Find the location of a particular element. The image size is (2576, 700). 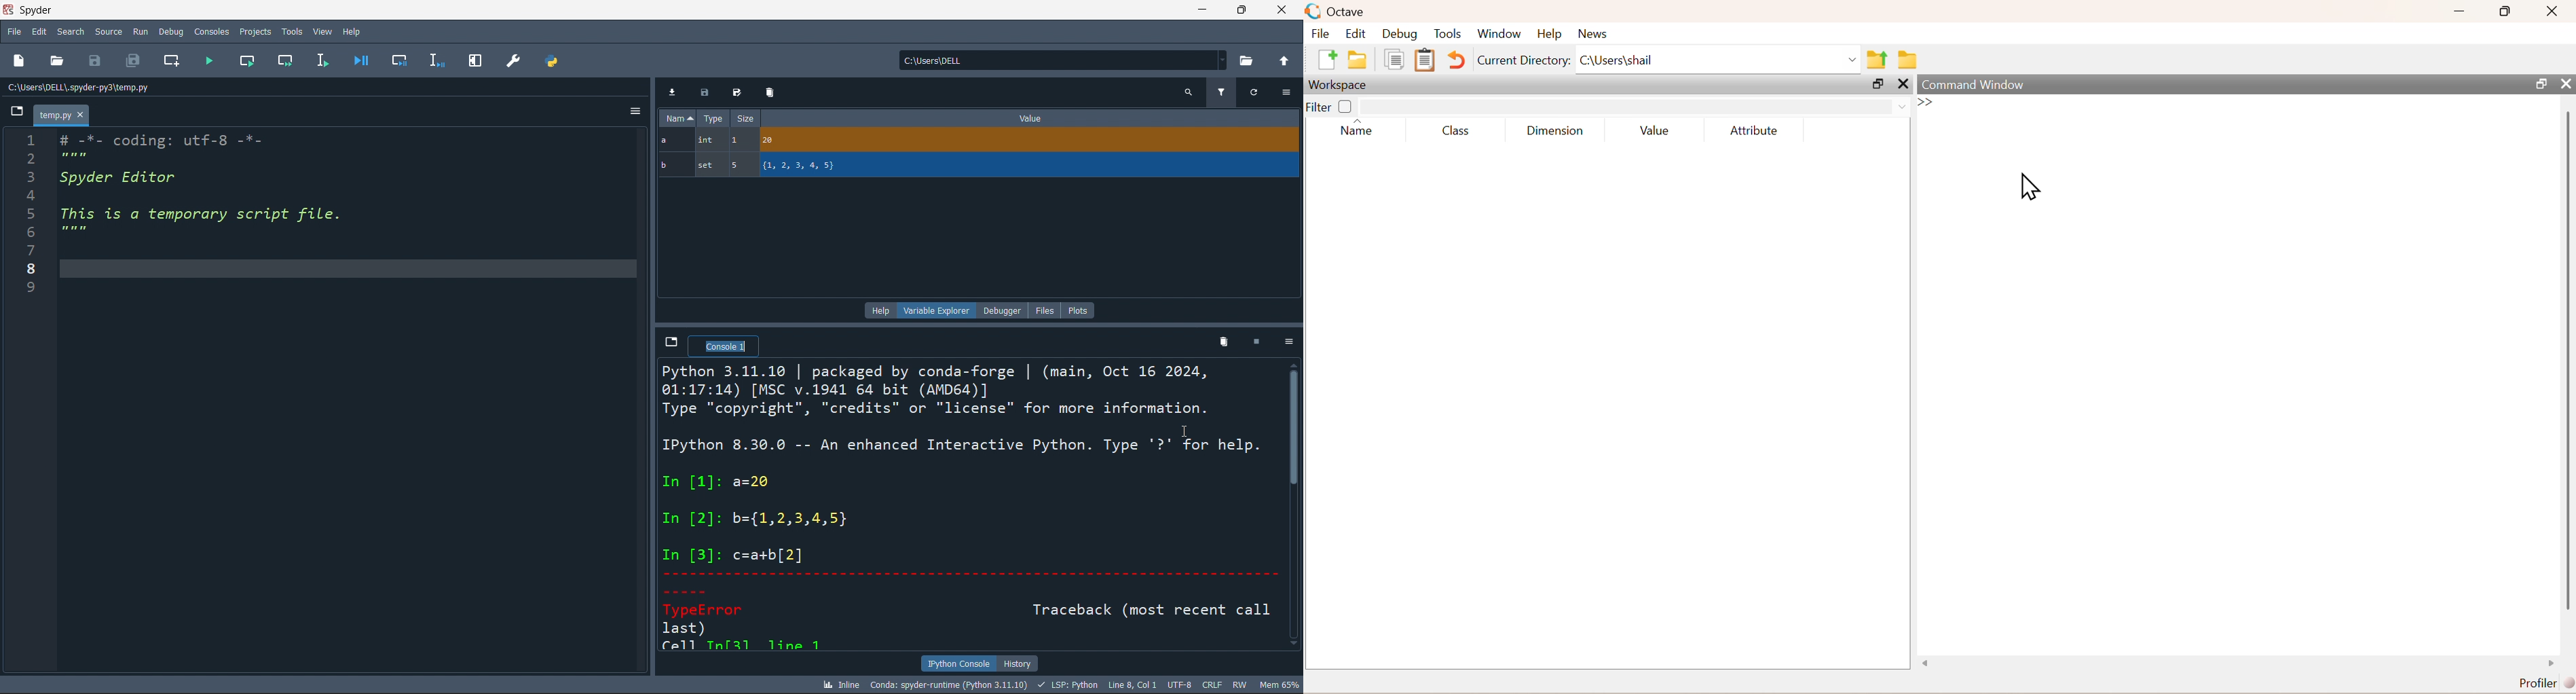

maximize is located at coordinates (1240, 10).